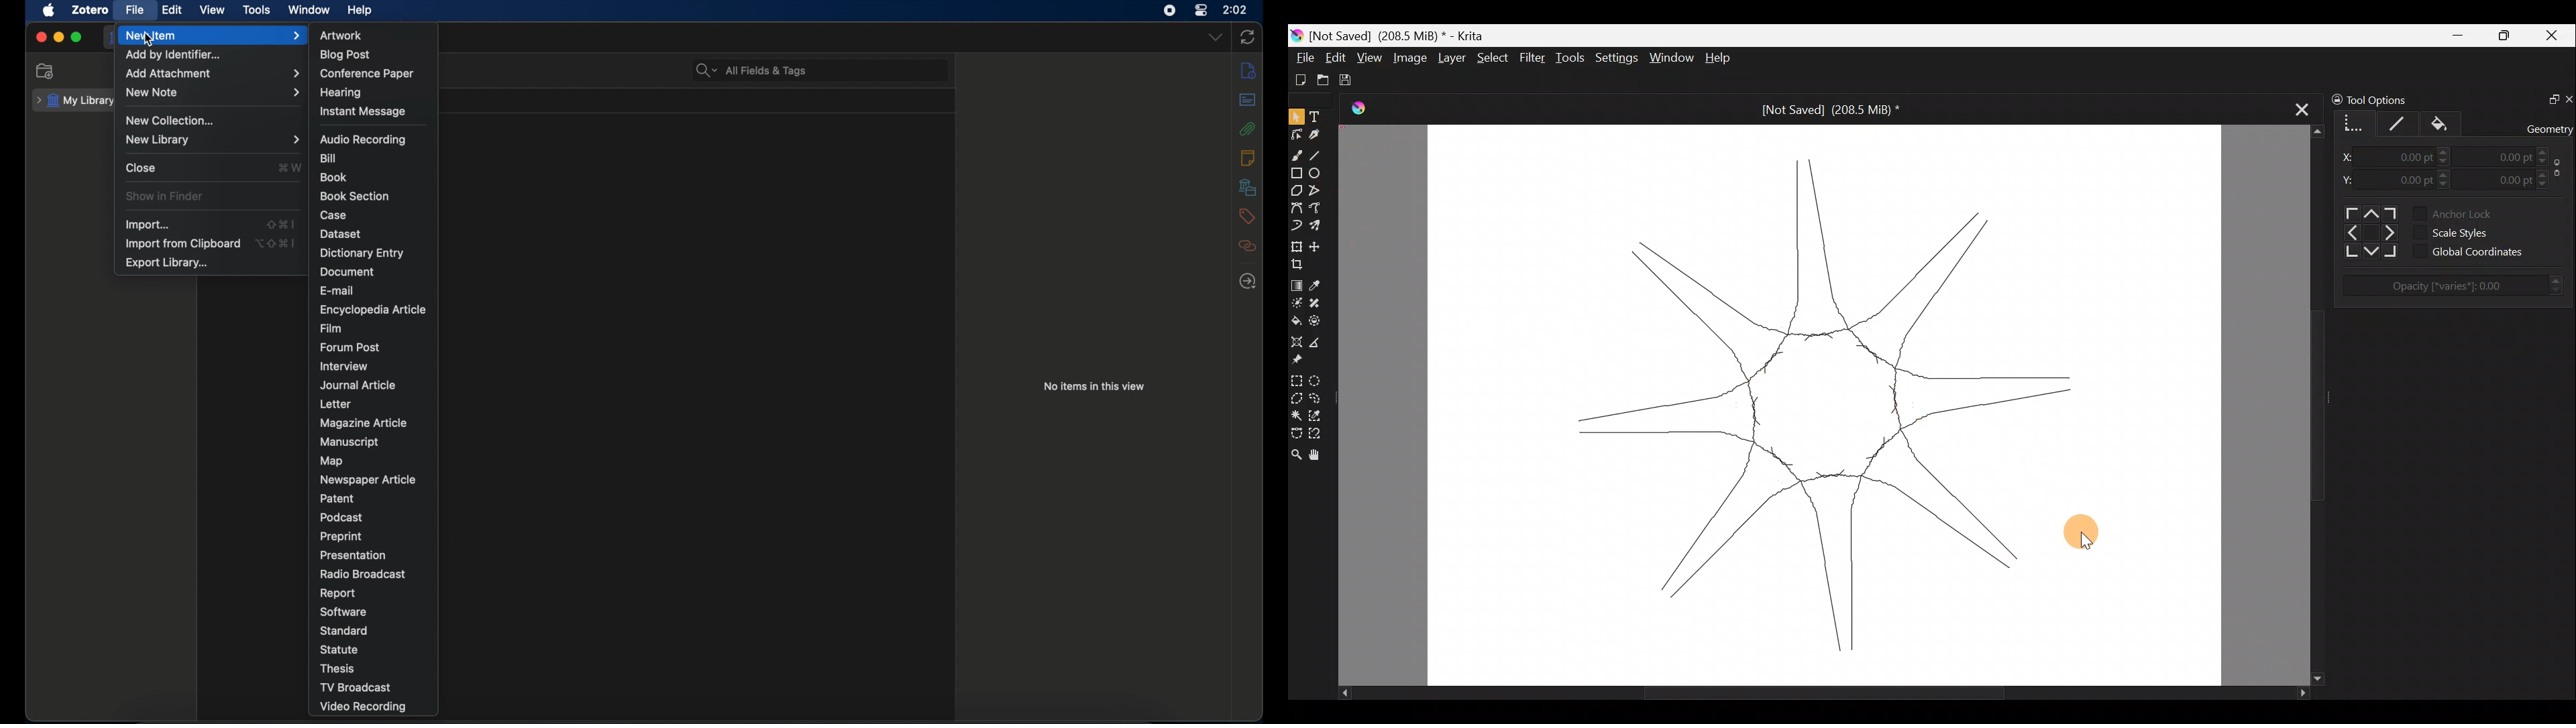 The height and width of the screenshot is (728, 2576). I want to click on instant message, so click(362, 112).